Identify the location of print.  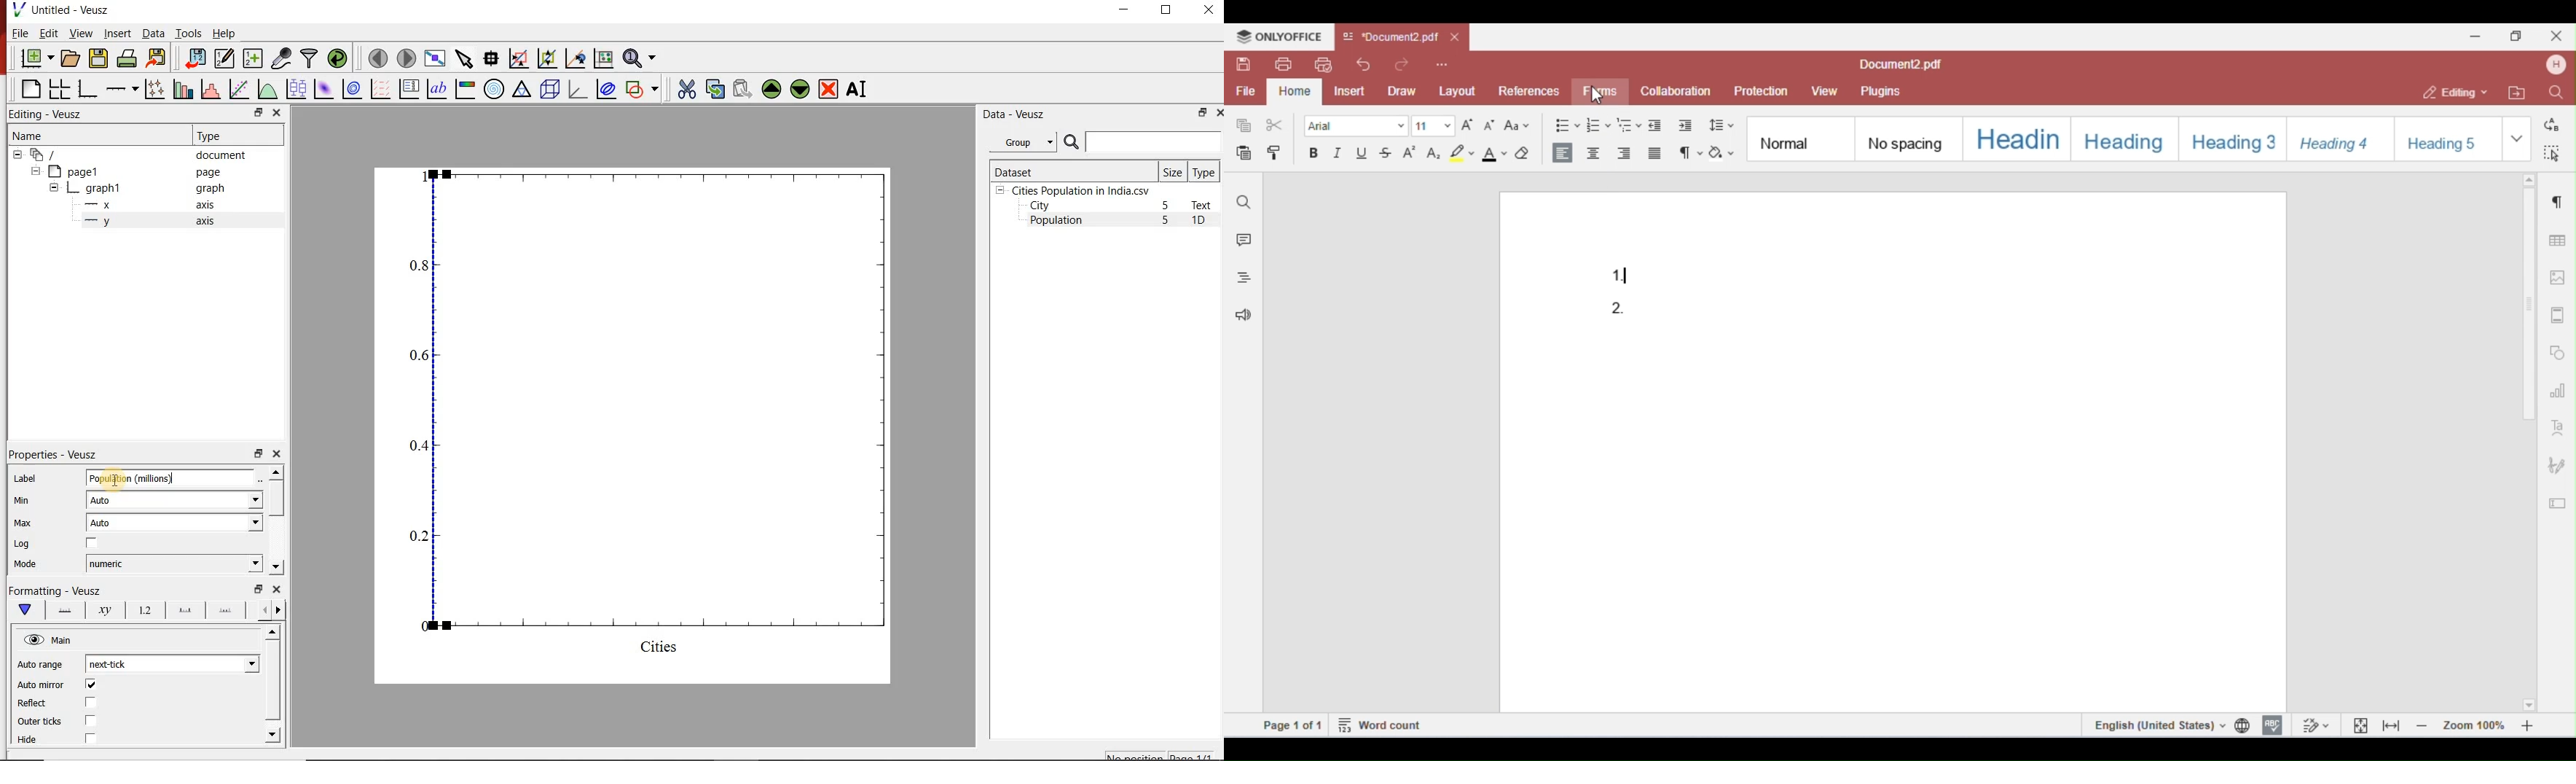
(1283, 64).